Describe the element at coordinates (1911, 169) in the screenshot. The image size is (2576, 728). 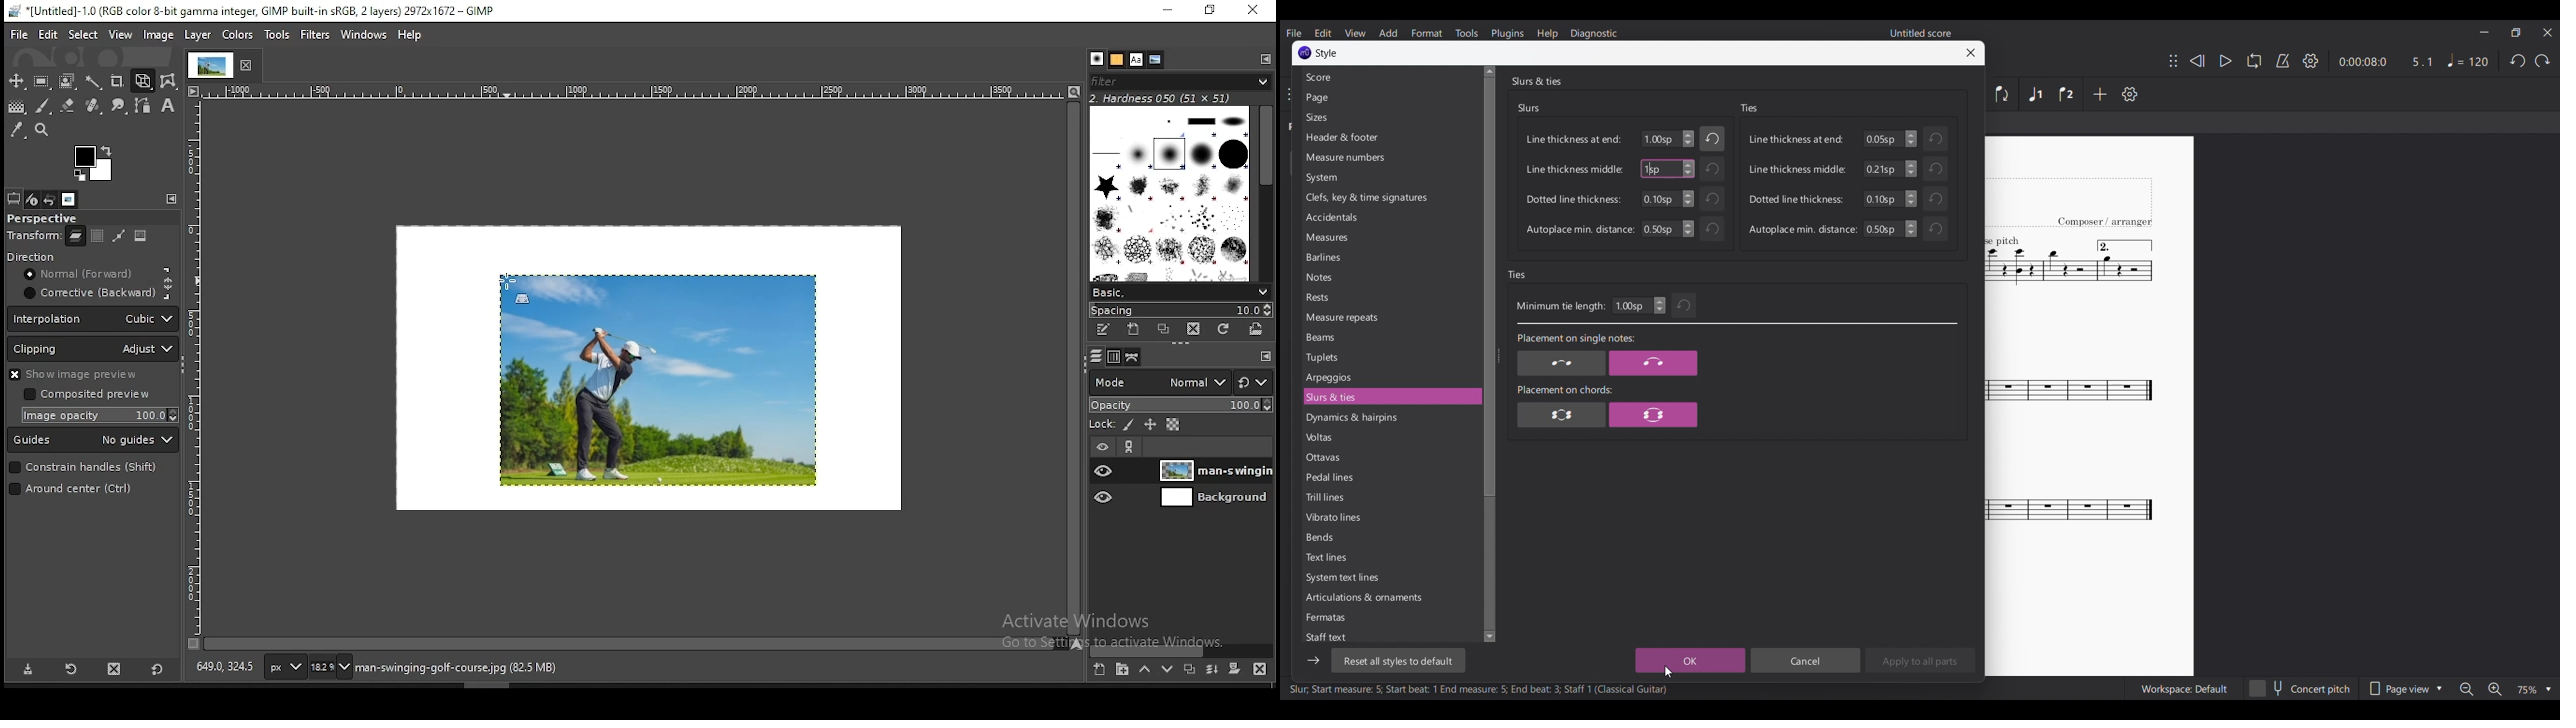
I see `Change line thickness middle` at that location.